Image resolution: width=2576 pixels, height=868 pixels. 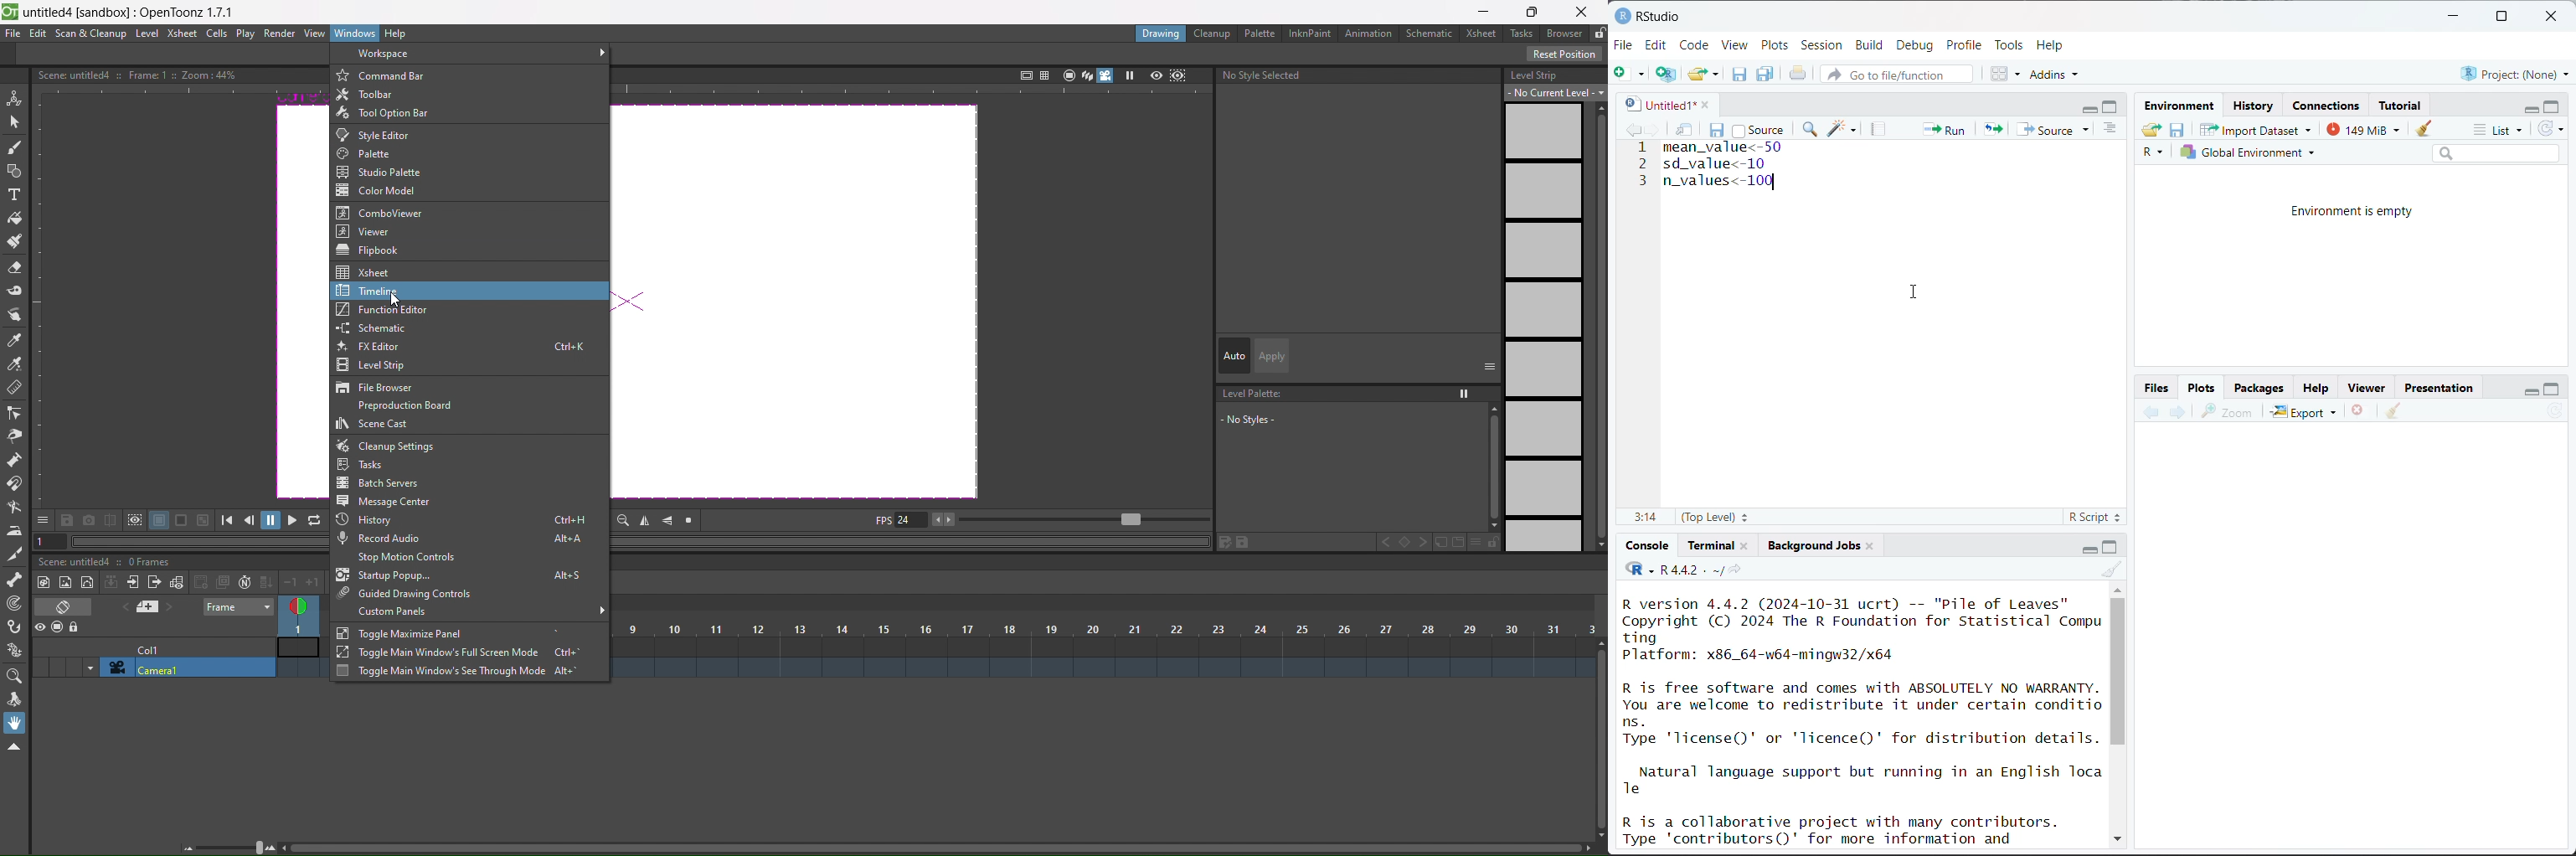 I want to click on addins, so click(x=2057, y=74).